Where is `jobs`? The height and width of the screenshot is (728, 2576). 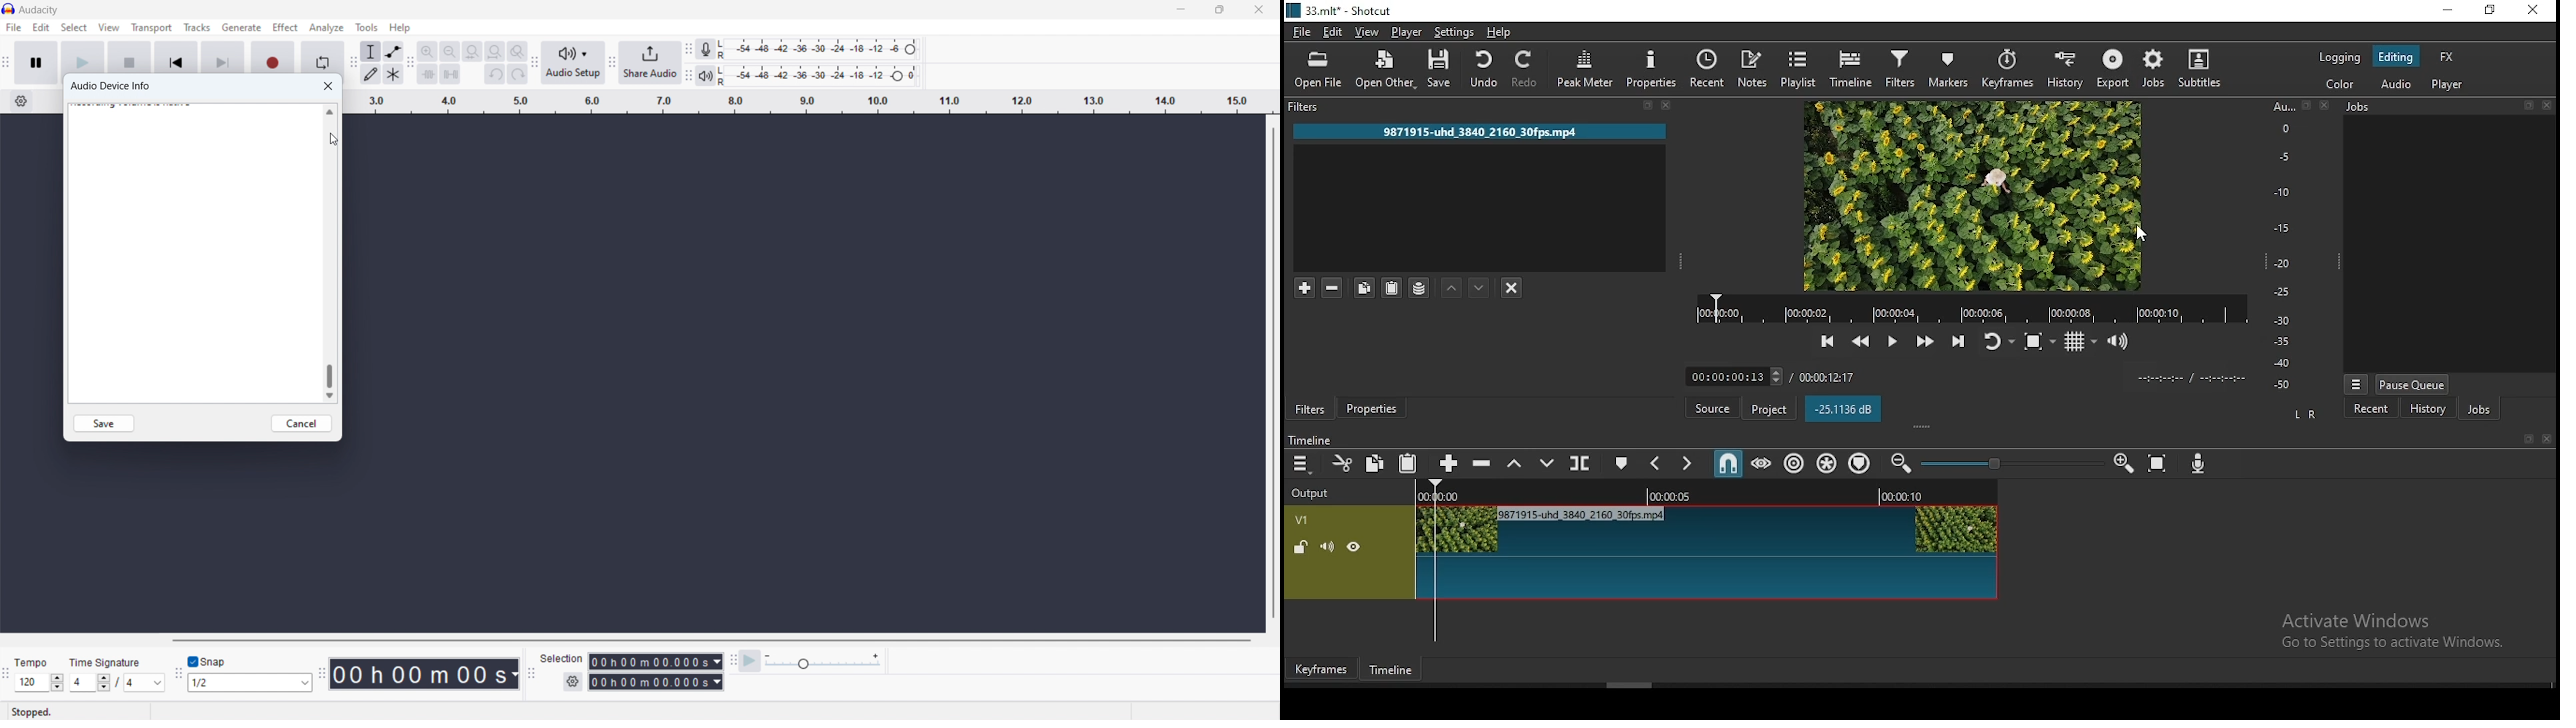 jobs is located at coordinates (2157, 69).